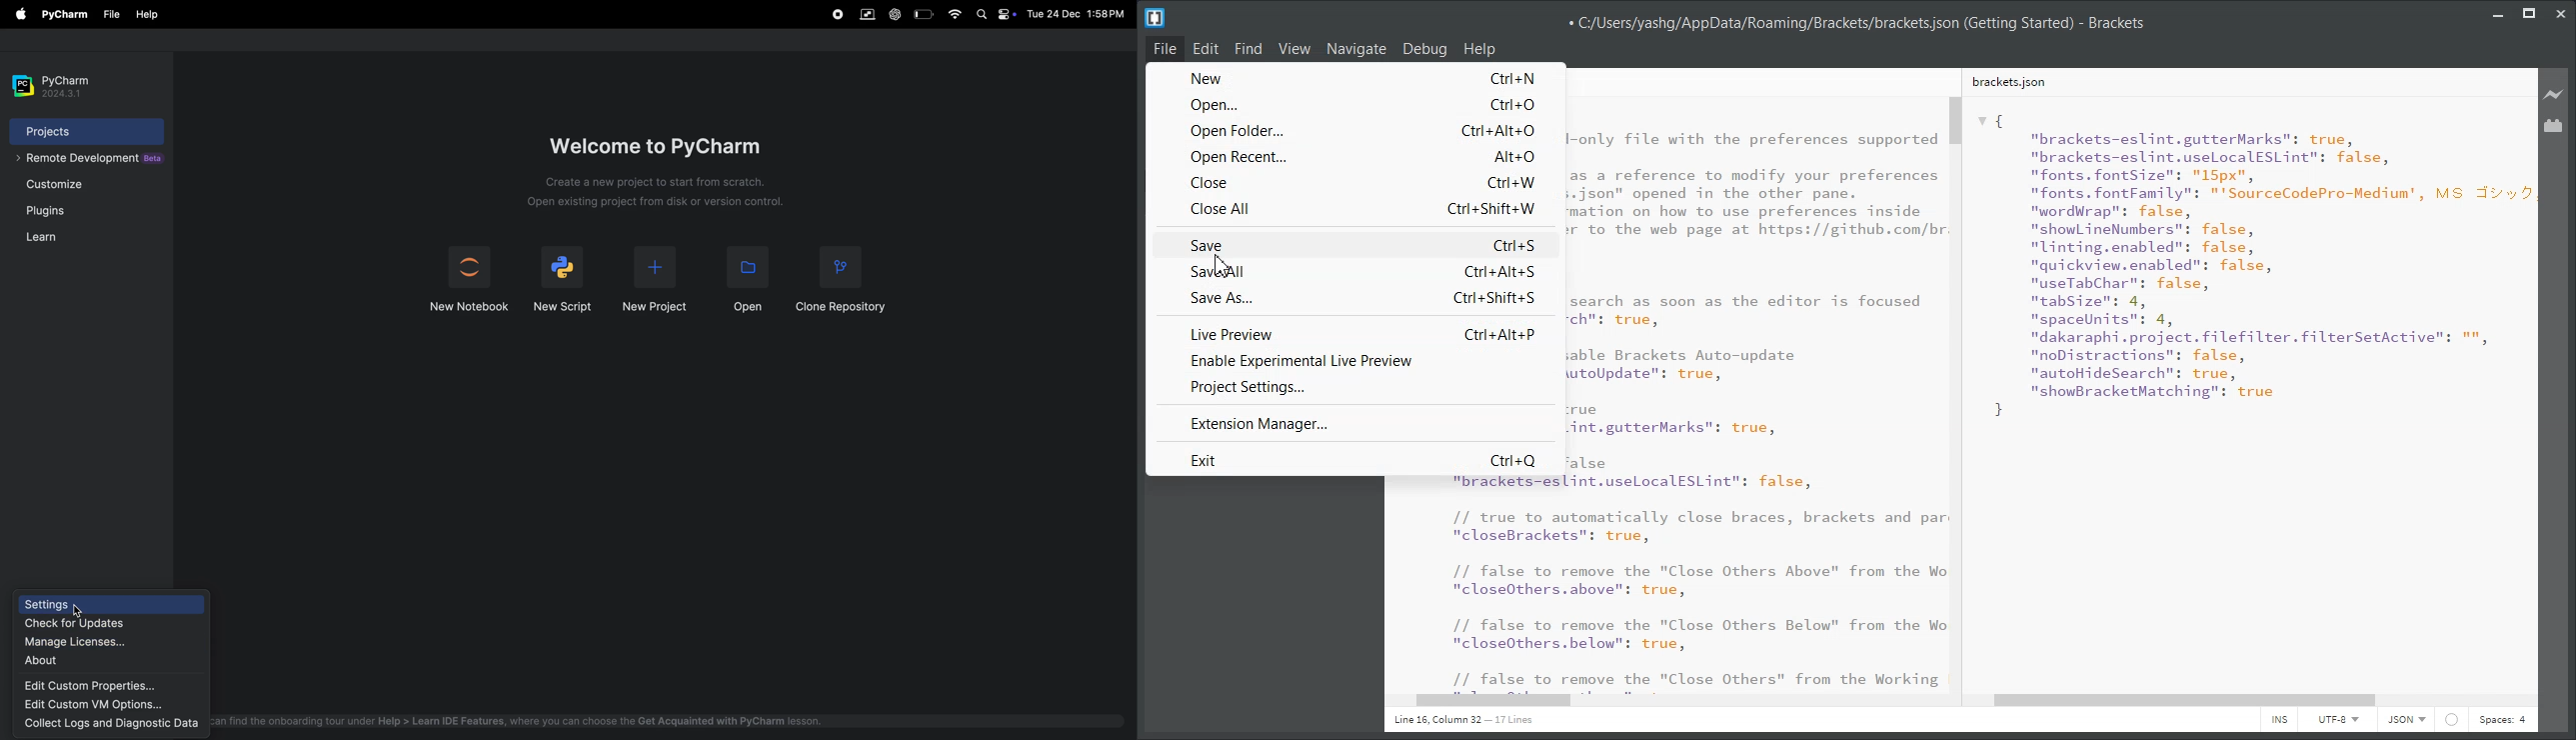 The image size is (2576, 756). Describe the element at coordinates (2252, 697) in the screenshot. I see `Horizontal Scroll Bar` at that location.